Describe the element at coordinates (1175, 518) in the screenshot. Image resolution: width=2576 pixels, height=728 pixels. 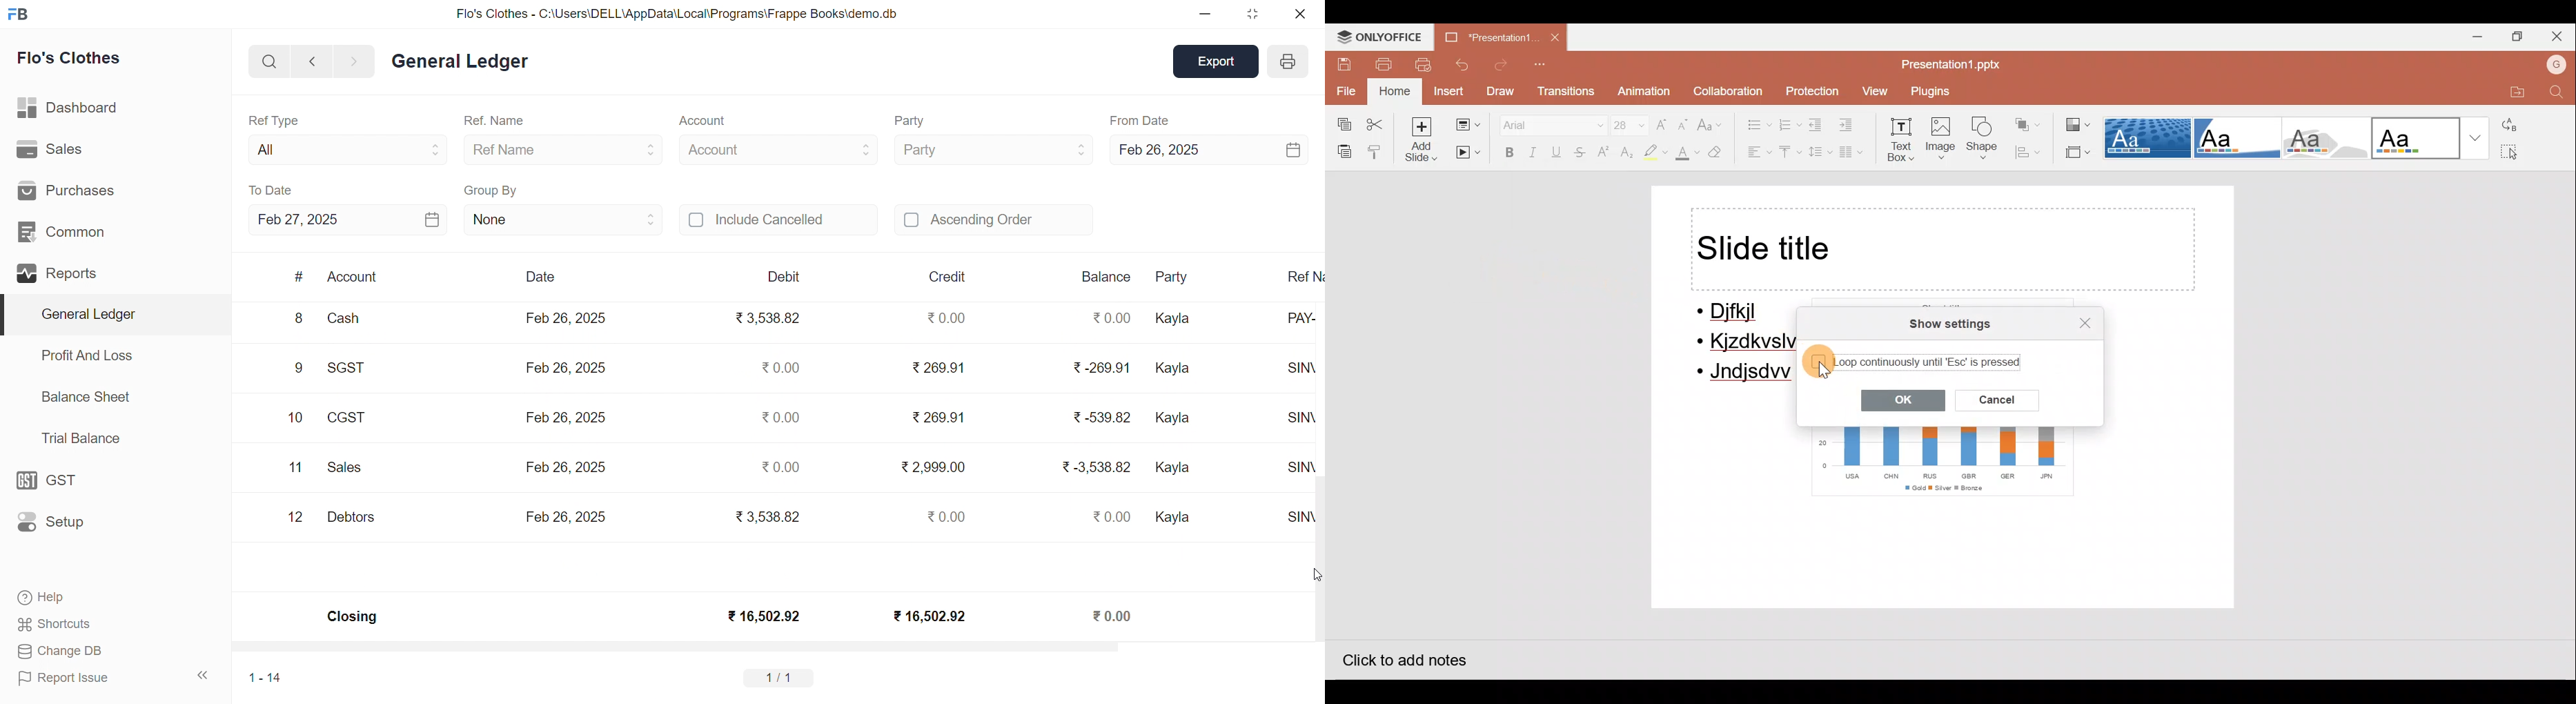
I see `Kayla` at that location.